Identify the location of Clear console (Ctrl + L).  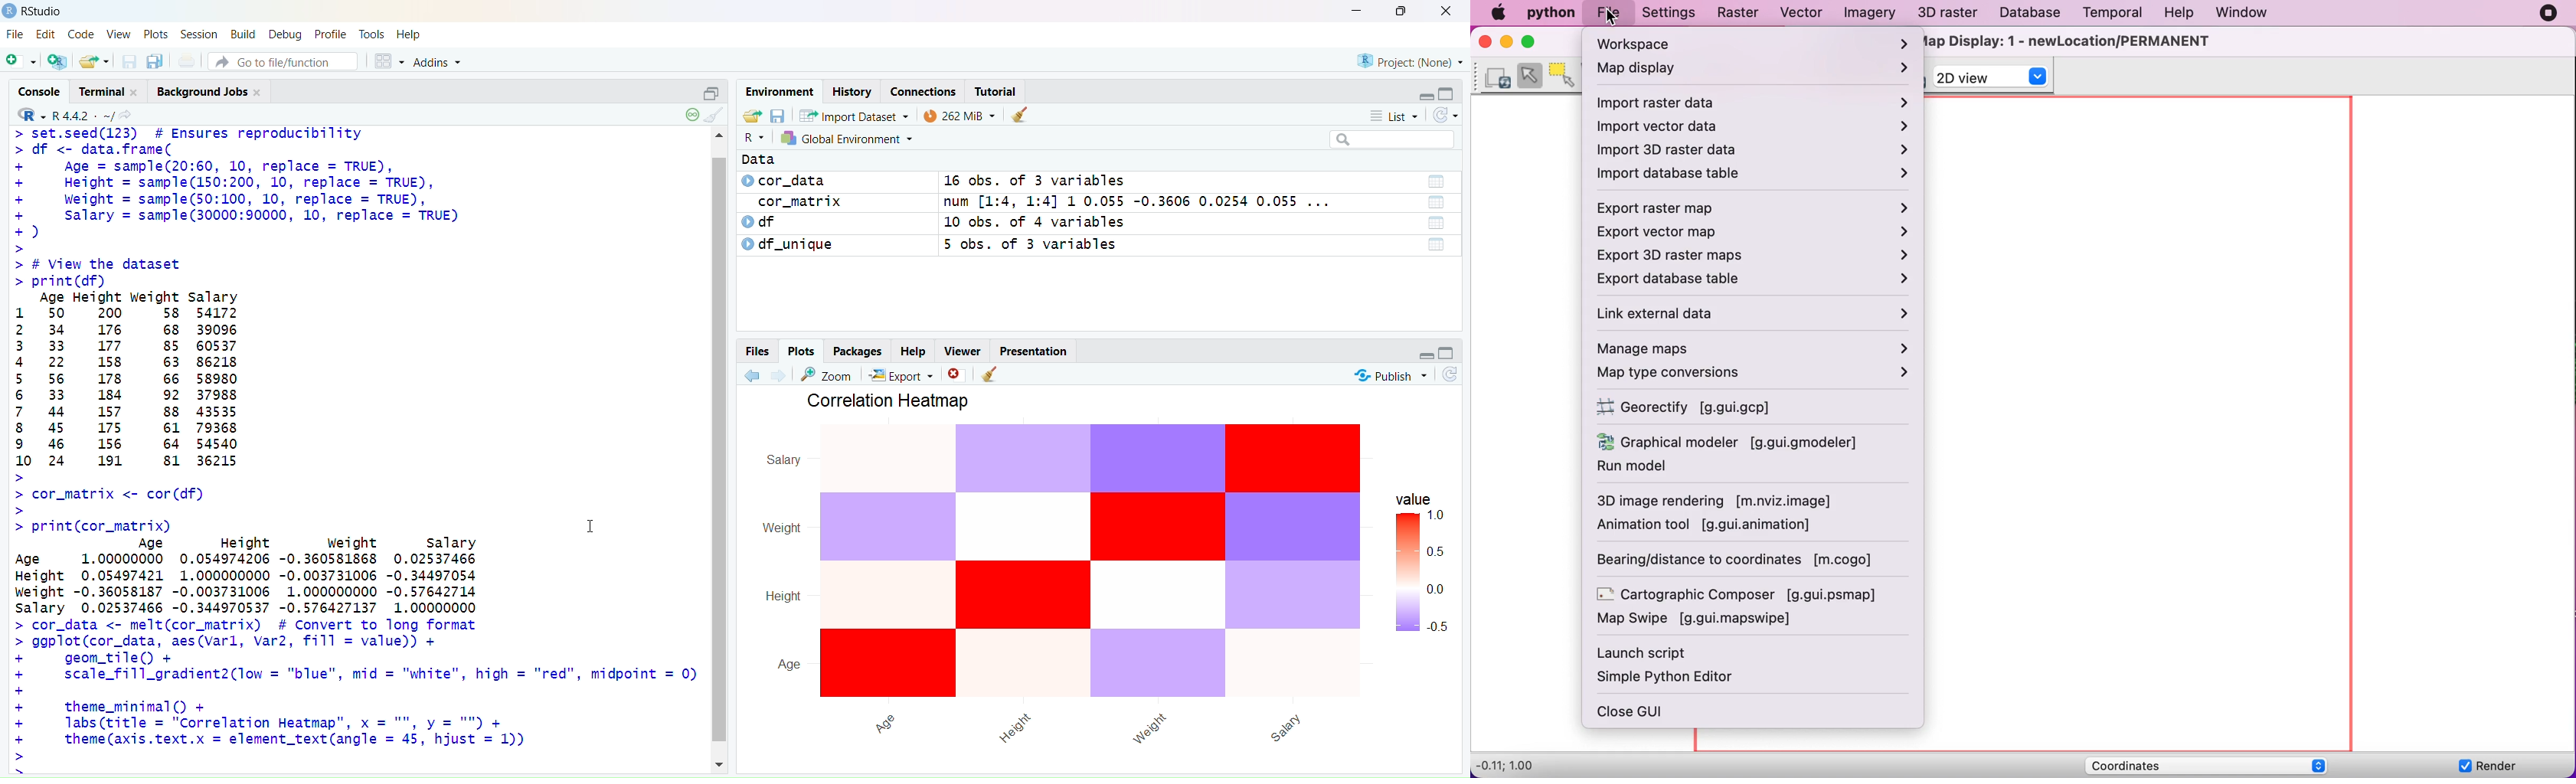
(719, 115).